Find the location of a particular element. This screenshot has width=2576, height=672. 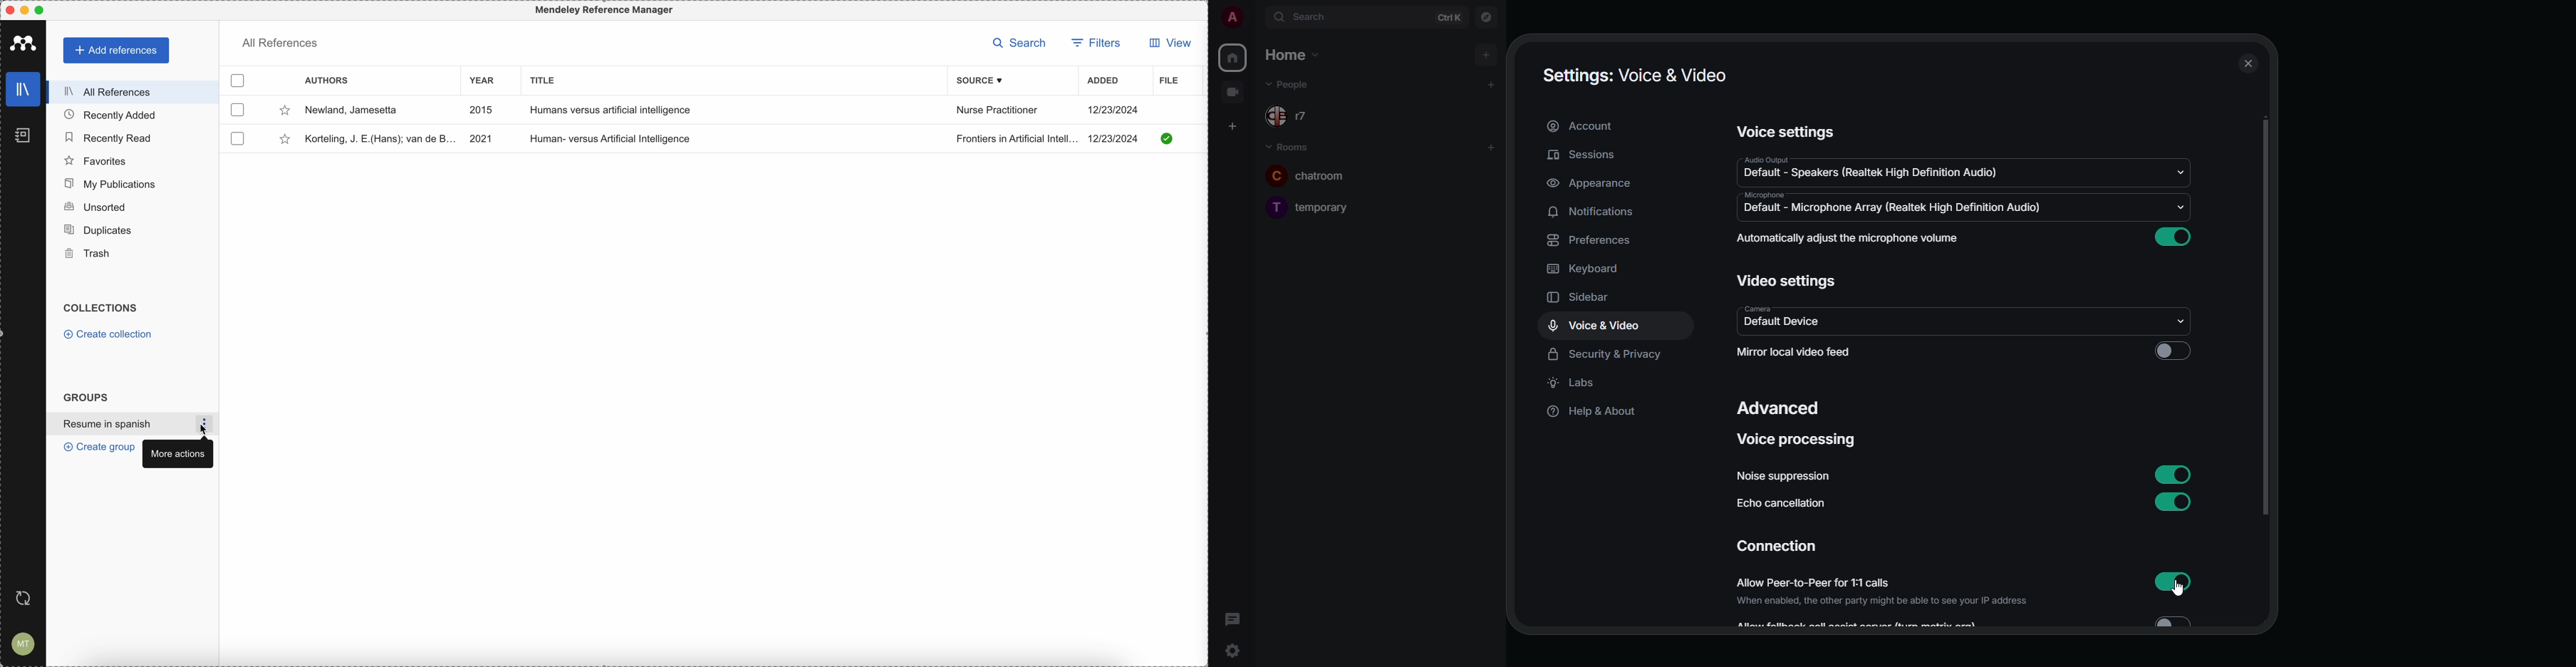

keyboard is located at coordinates (1586, 268).